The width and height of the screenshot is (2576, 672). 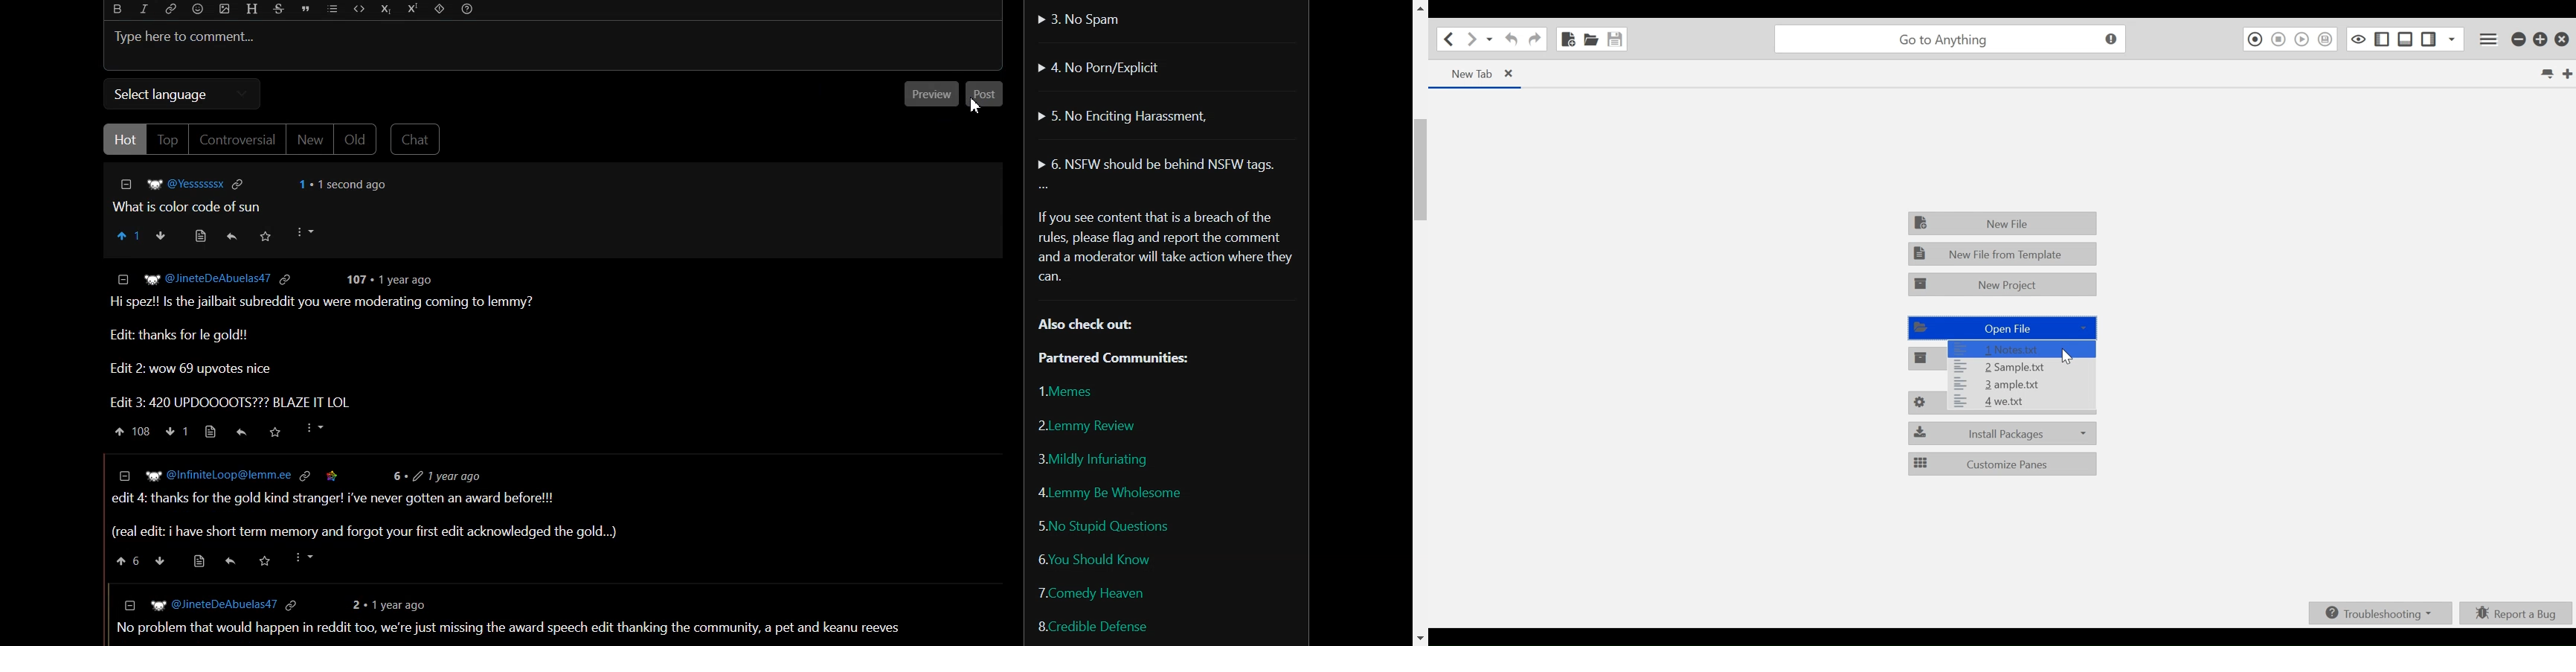 I want to click on Show/Hide Left Pane, so click(x=2428, y=39).